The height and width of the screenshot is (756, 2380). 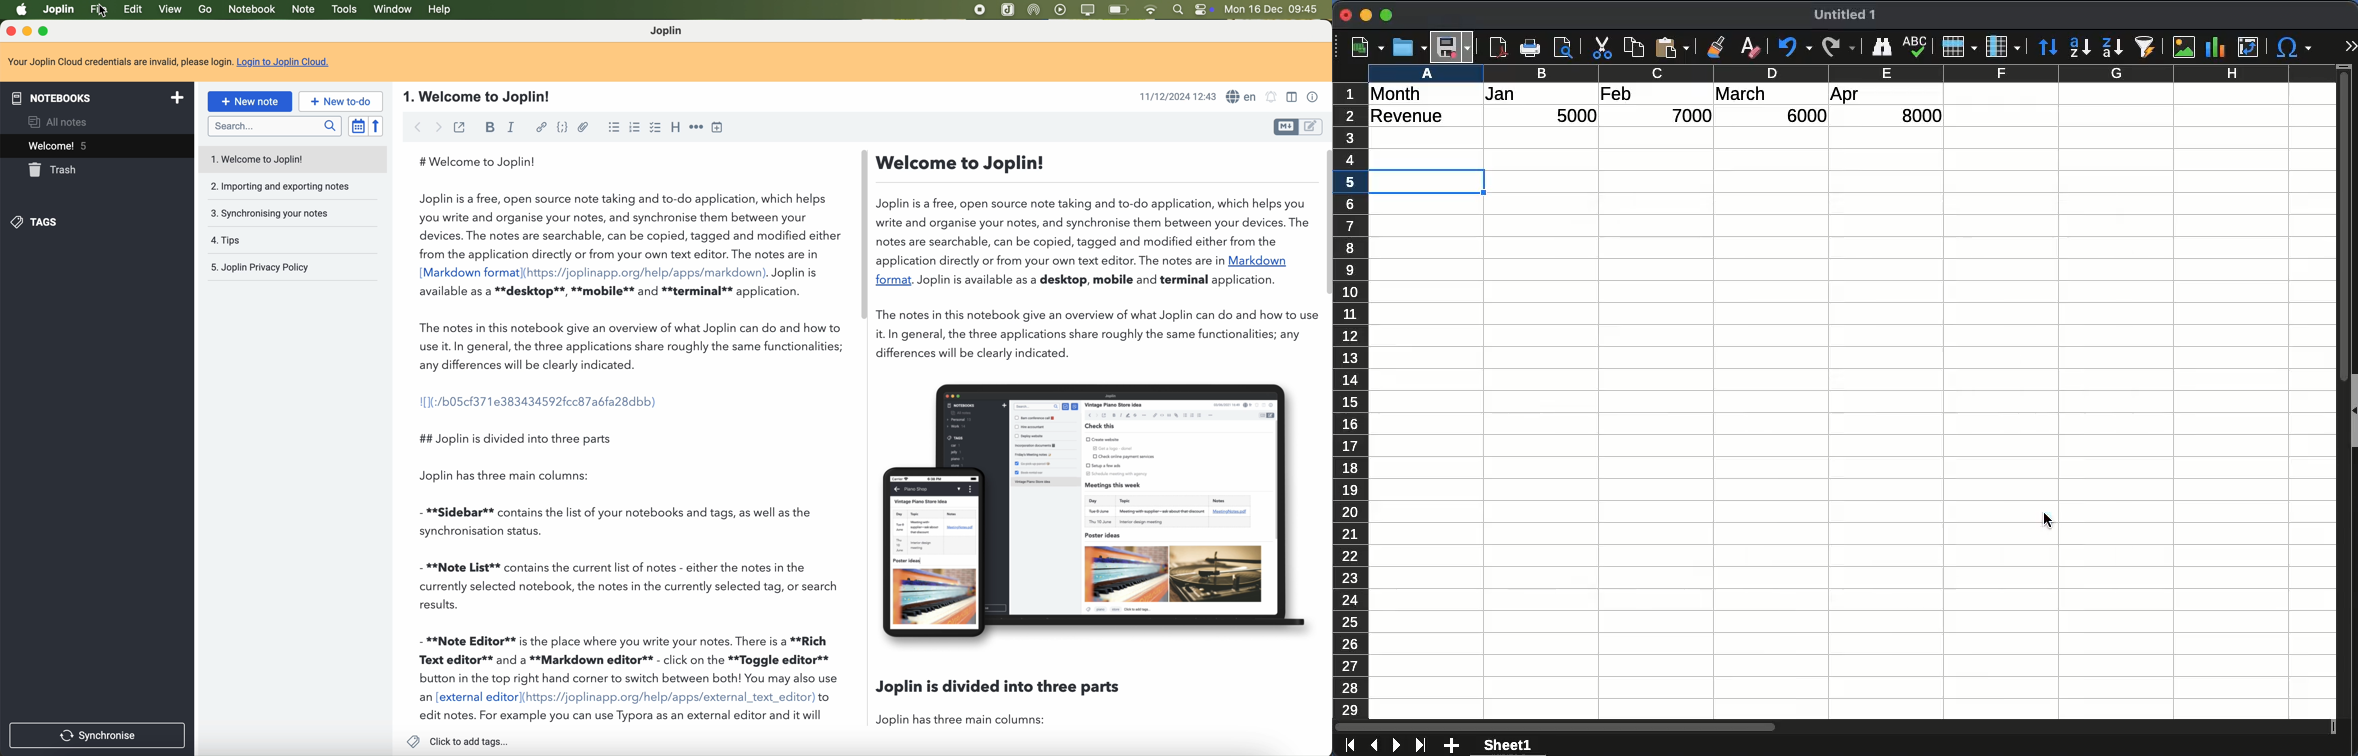 What do you see at coordinates (98, 735) in the screenshot?
I see `synchronise` at bounding box center [98, 735].